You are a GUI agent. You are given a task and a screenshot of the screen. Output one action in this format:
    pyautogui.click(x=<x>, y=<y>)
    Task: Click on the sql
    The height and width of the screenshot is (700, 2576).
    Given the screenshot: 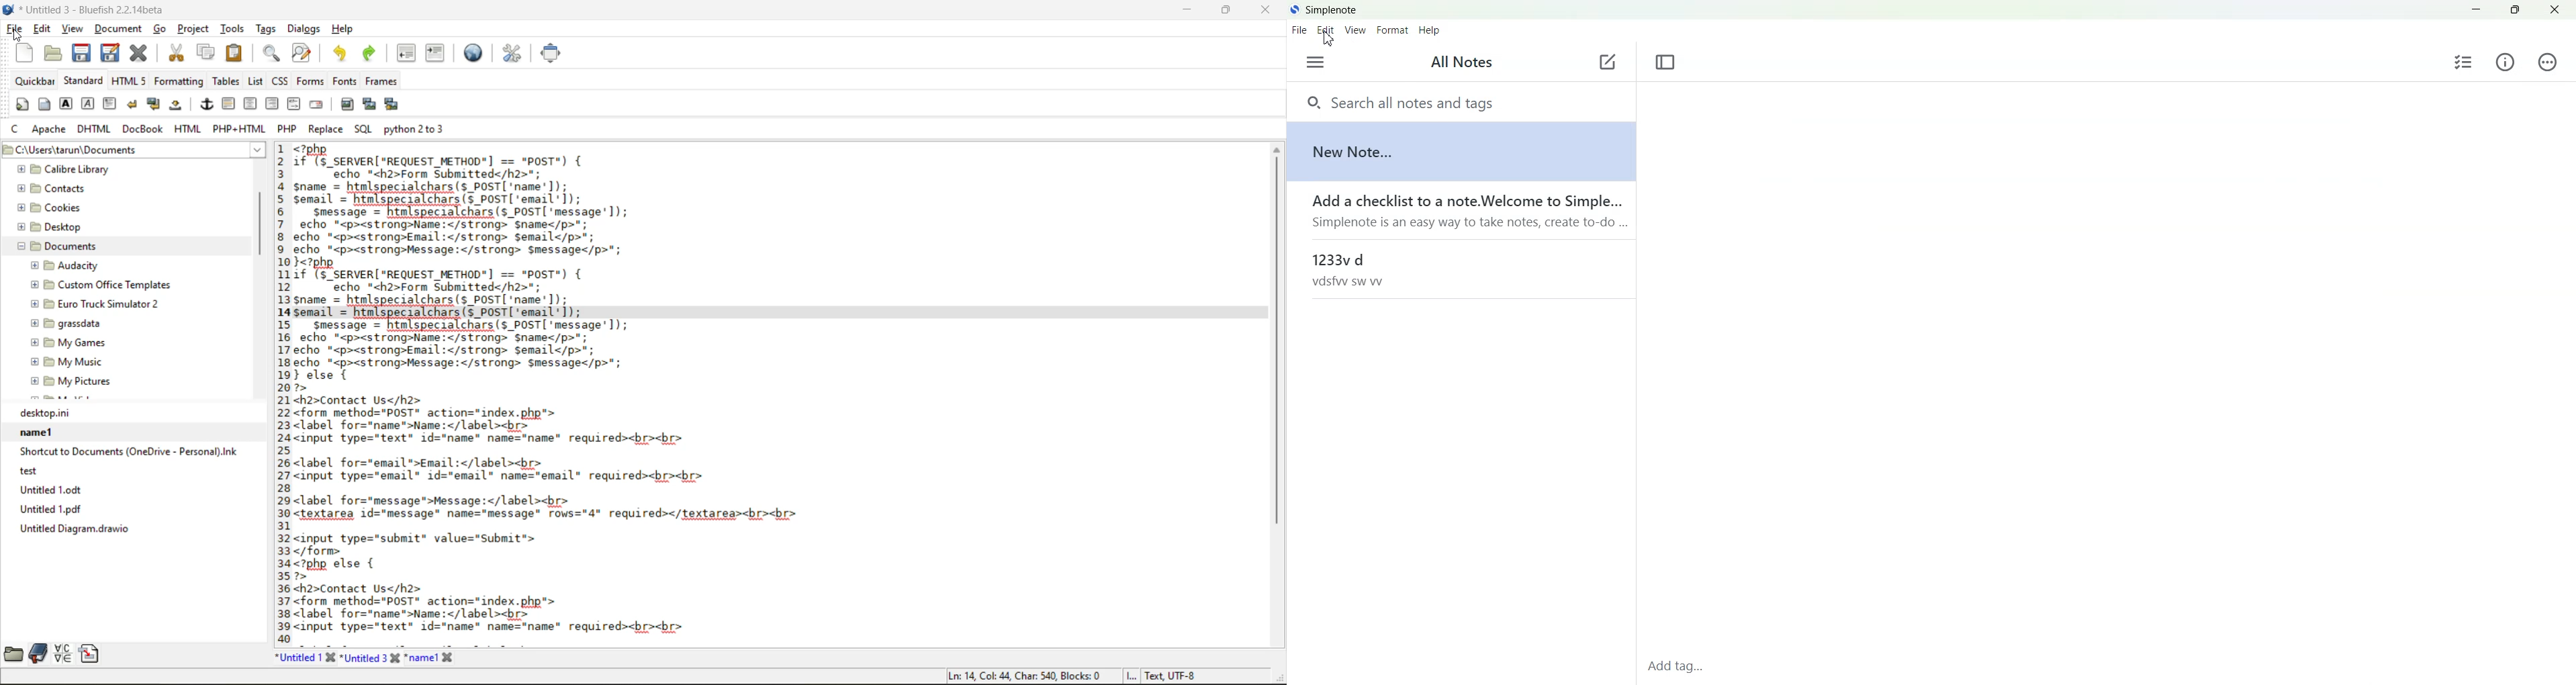 What is the action you would take?
    pyautogui.click(x=362, y=128)
    